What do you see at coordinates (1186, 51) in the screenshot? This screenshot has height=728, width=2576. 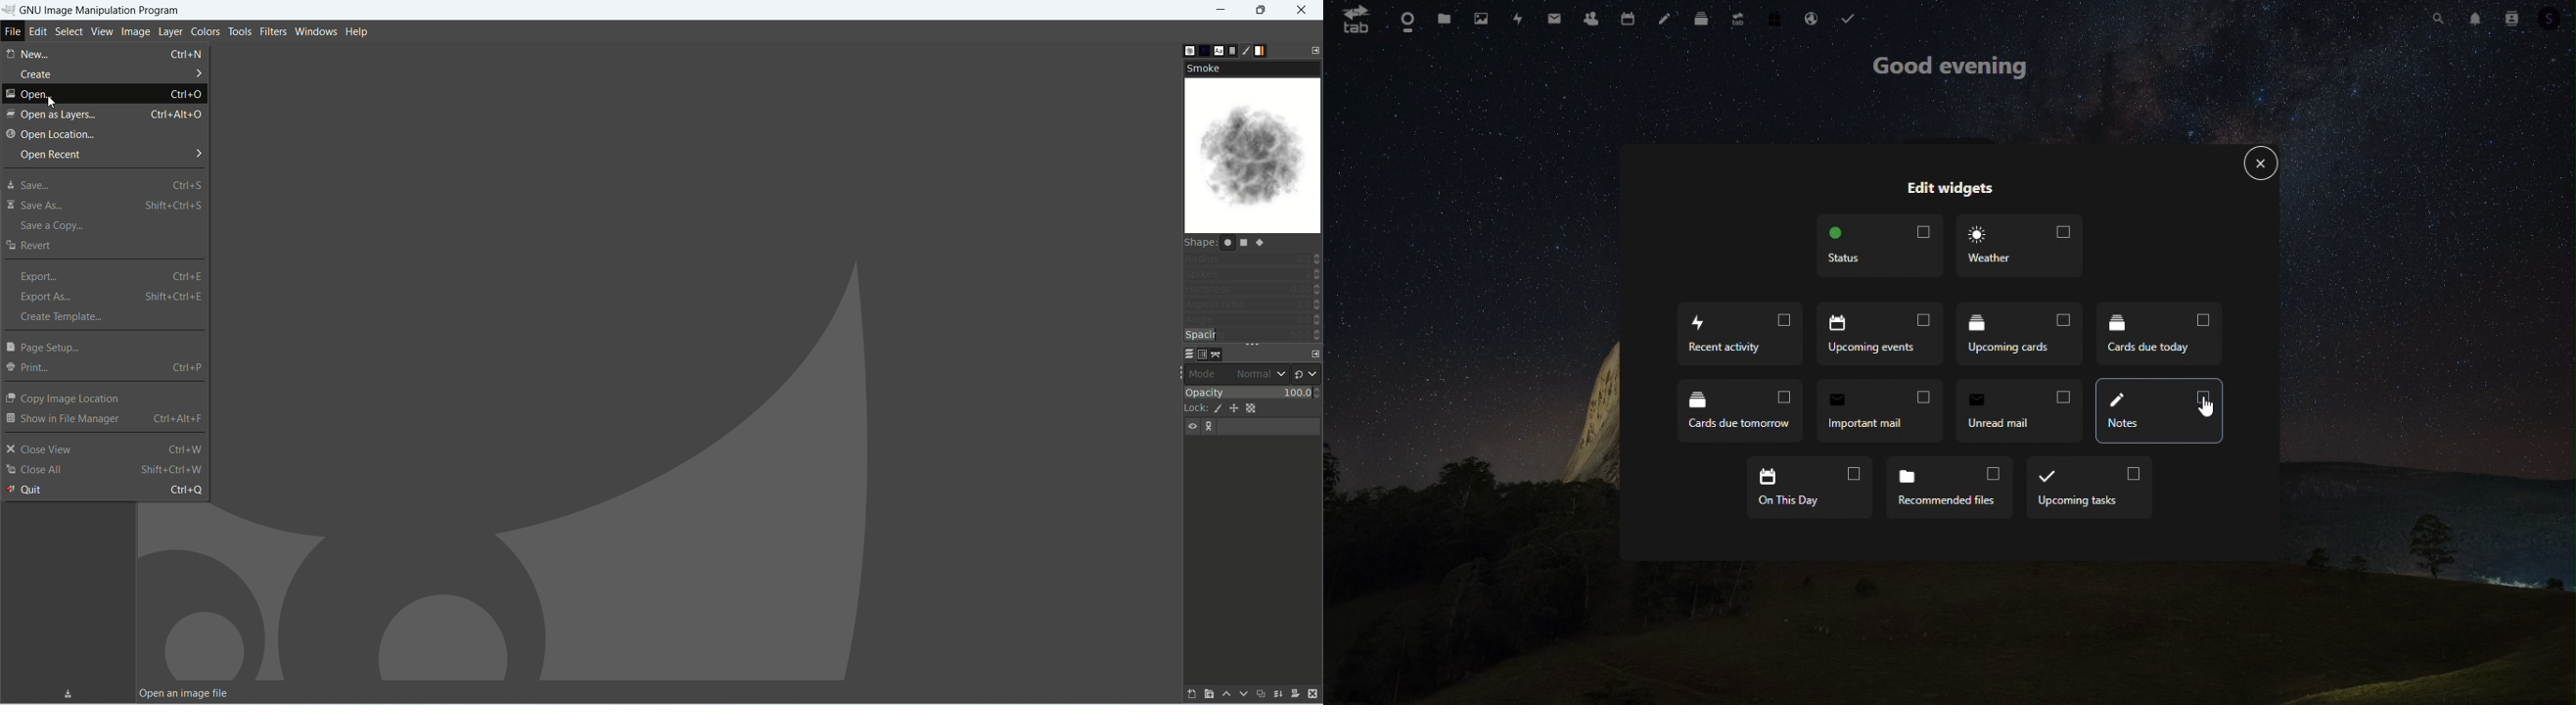 I see `brushes` at bounding box center [1186, 51].